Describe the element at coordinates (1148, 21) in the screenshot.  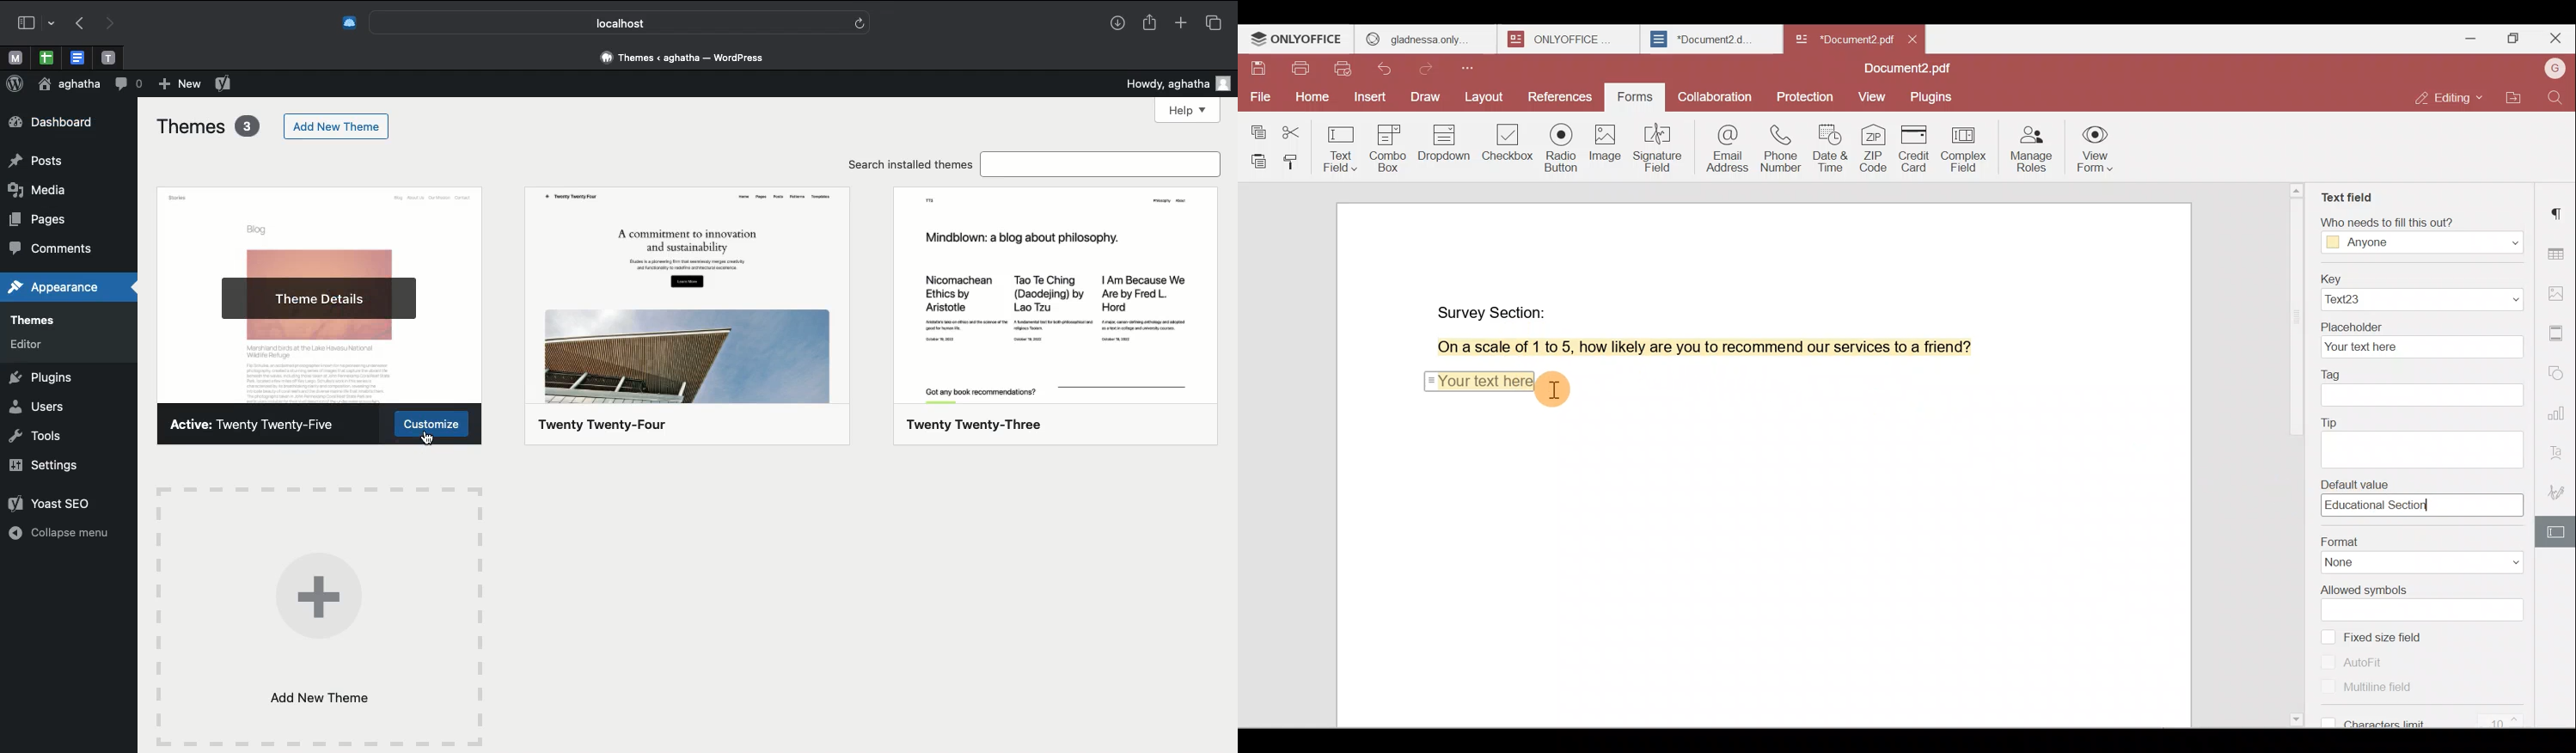
I see `Share` at that location.